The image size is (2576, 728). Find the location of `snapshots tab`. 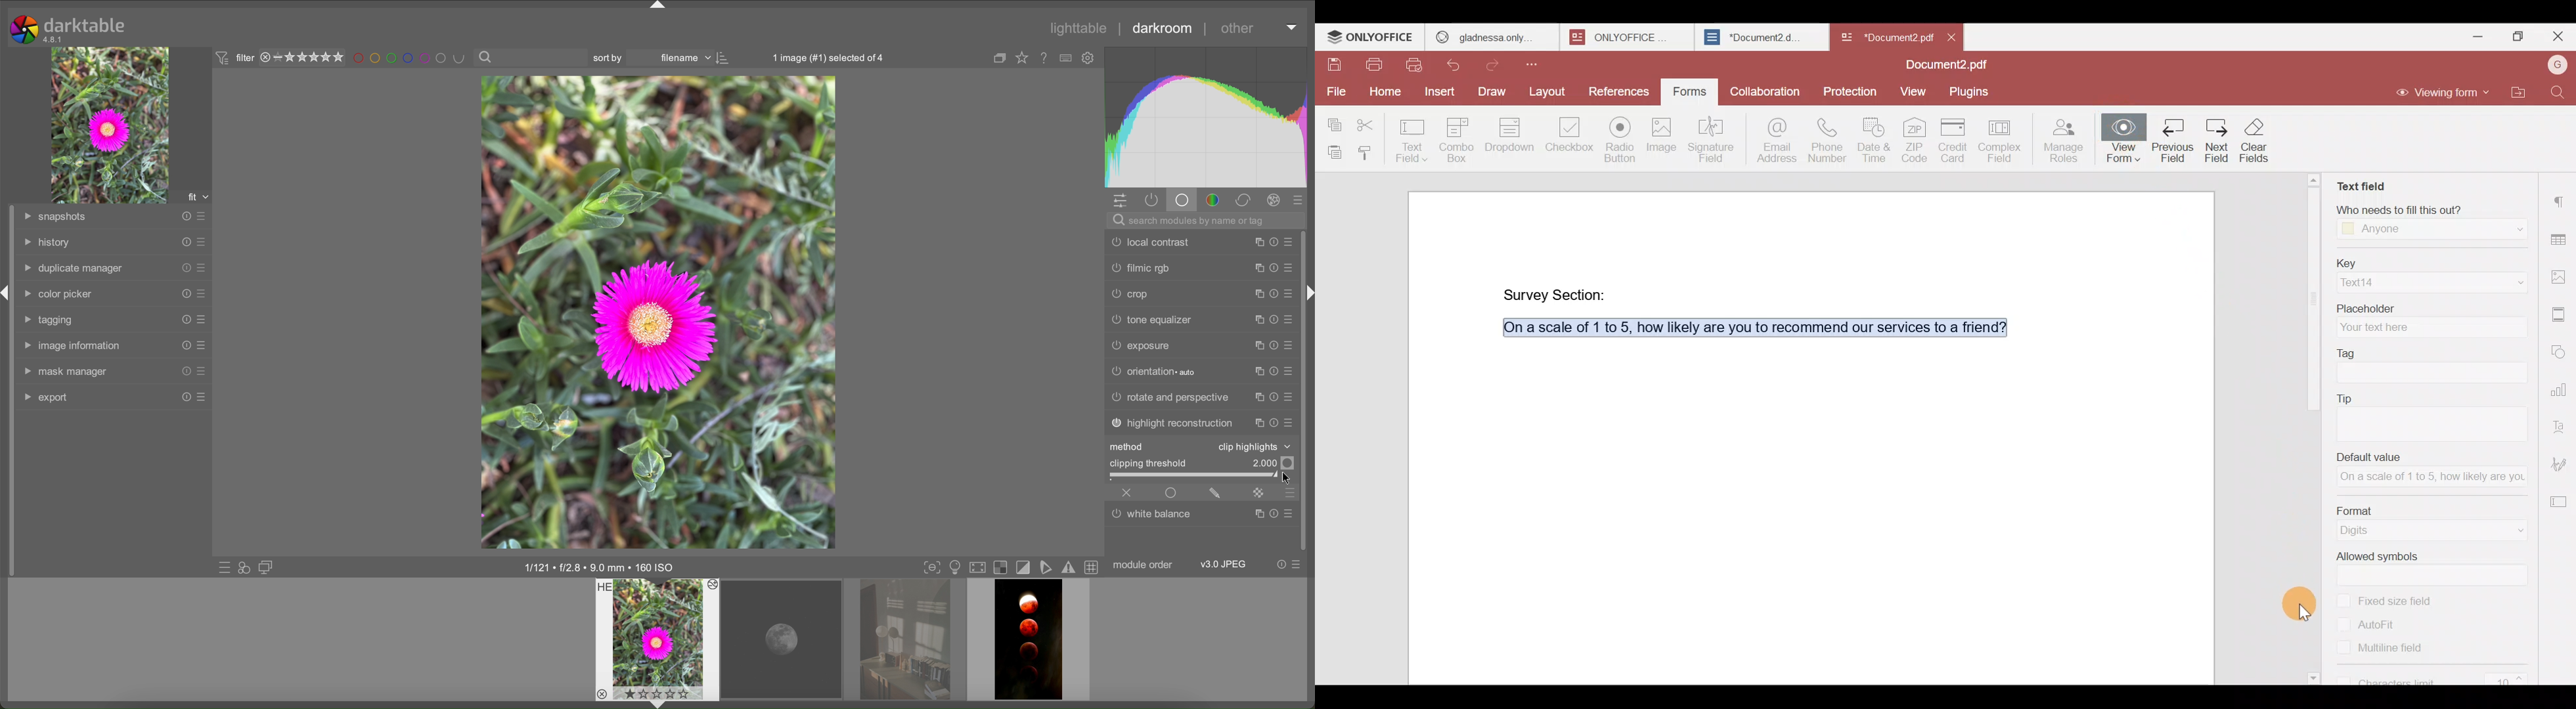

snapshots tab is located at coordinates (55, 216).